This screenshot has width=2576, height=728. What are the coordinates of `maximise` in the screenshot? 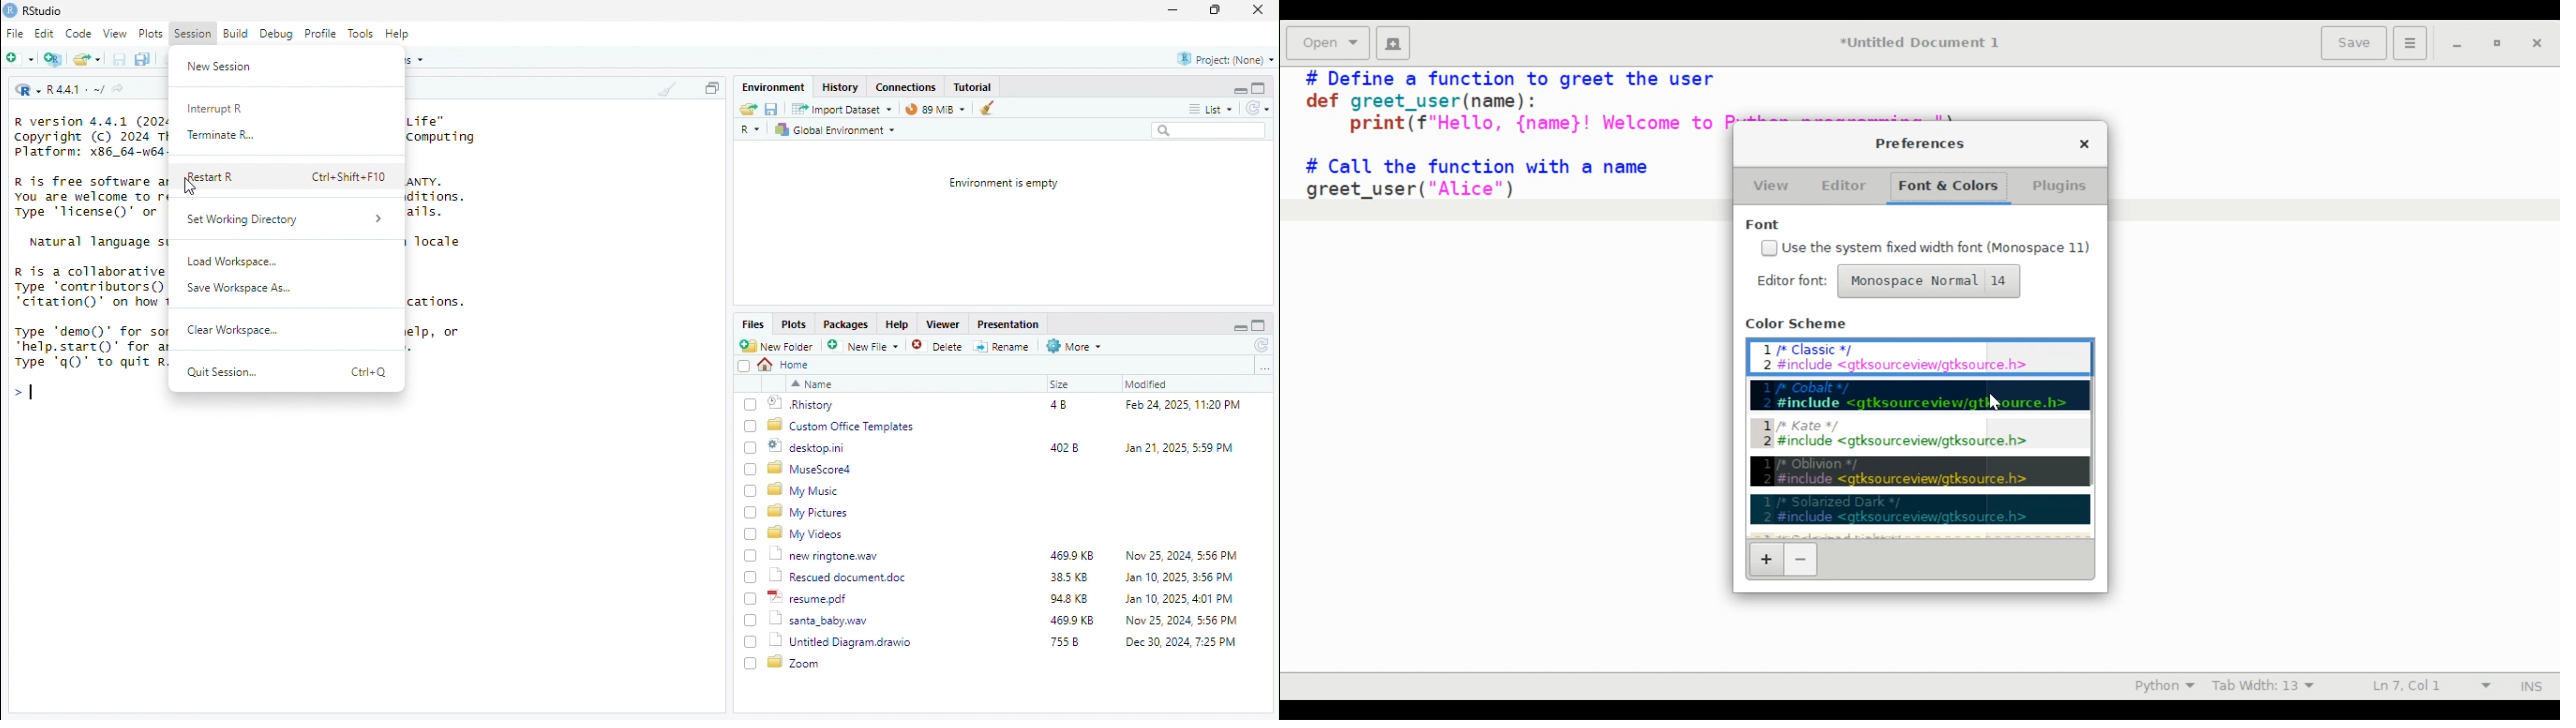 It's located at (1259, 326).